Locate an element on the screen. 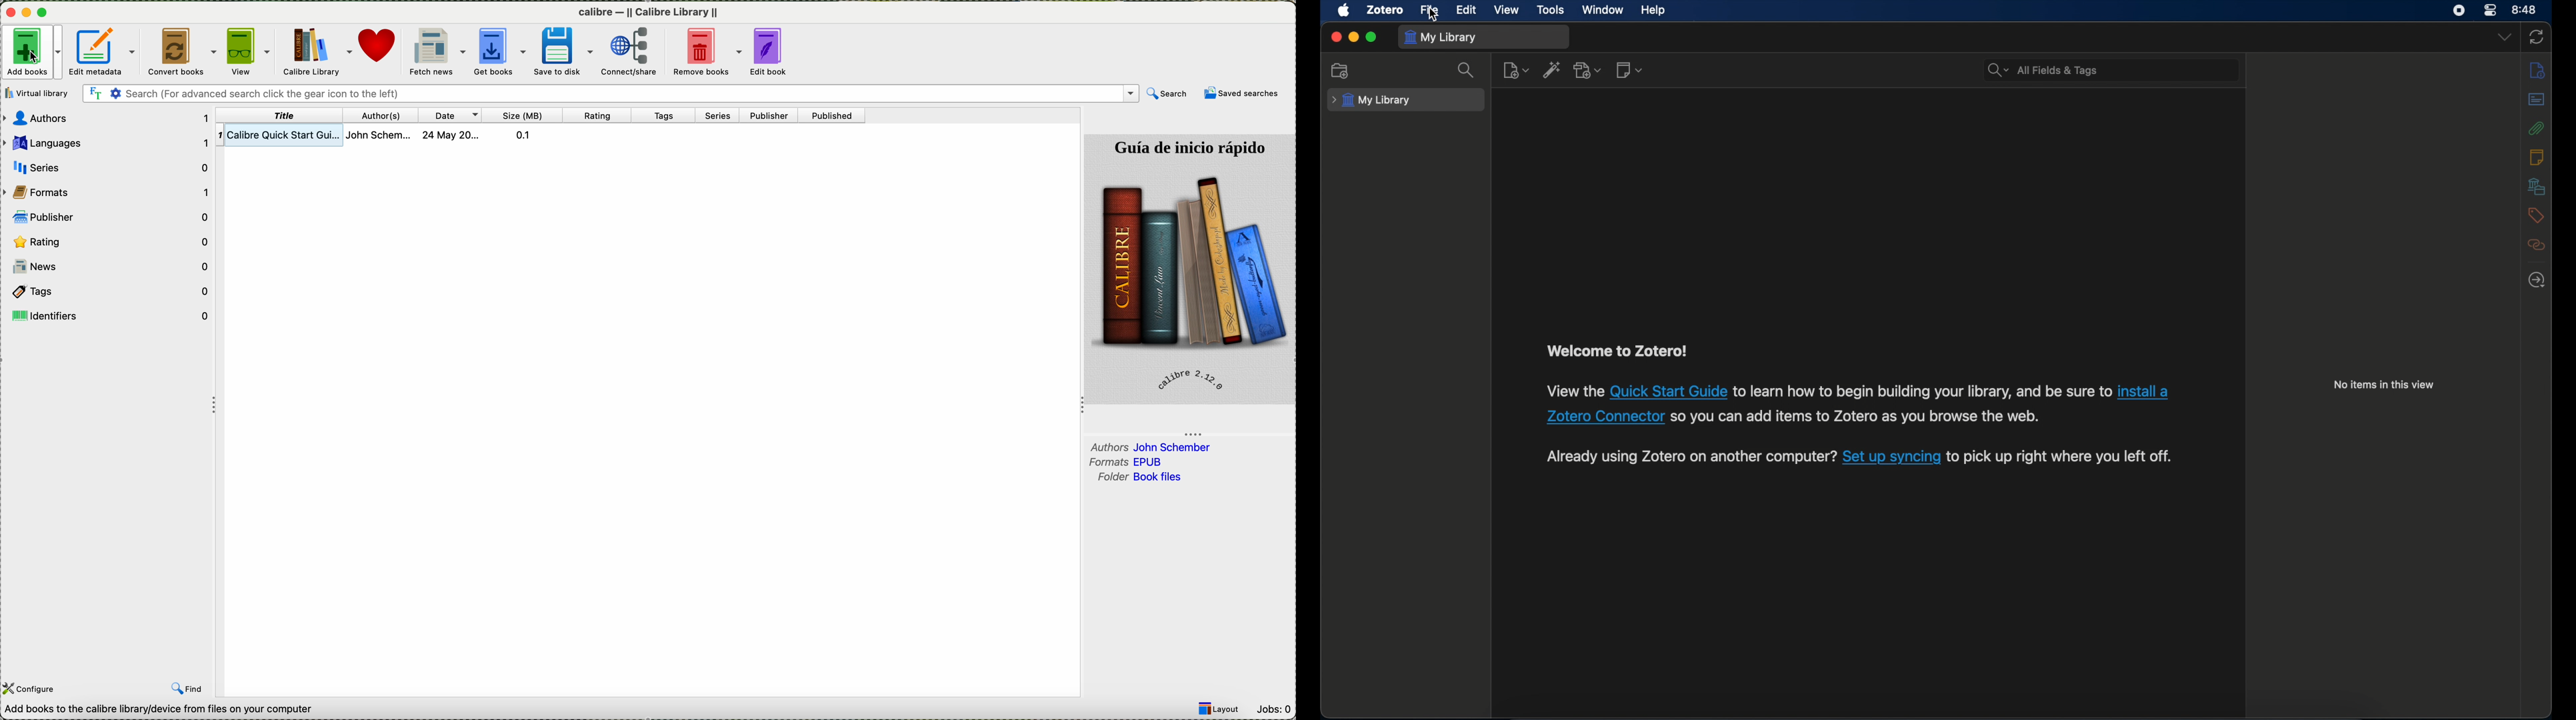 The width and height of the screenshot is (2576, 728). find is located at coordinates (187, 688).